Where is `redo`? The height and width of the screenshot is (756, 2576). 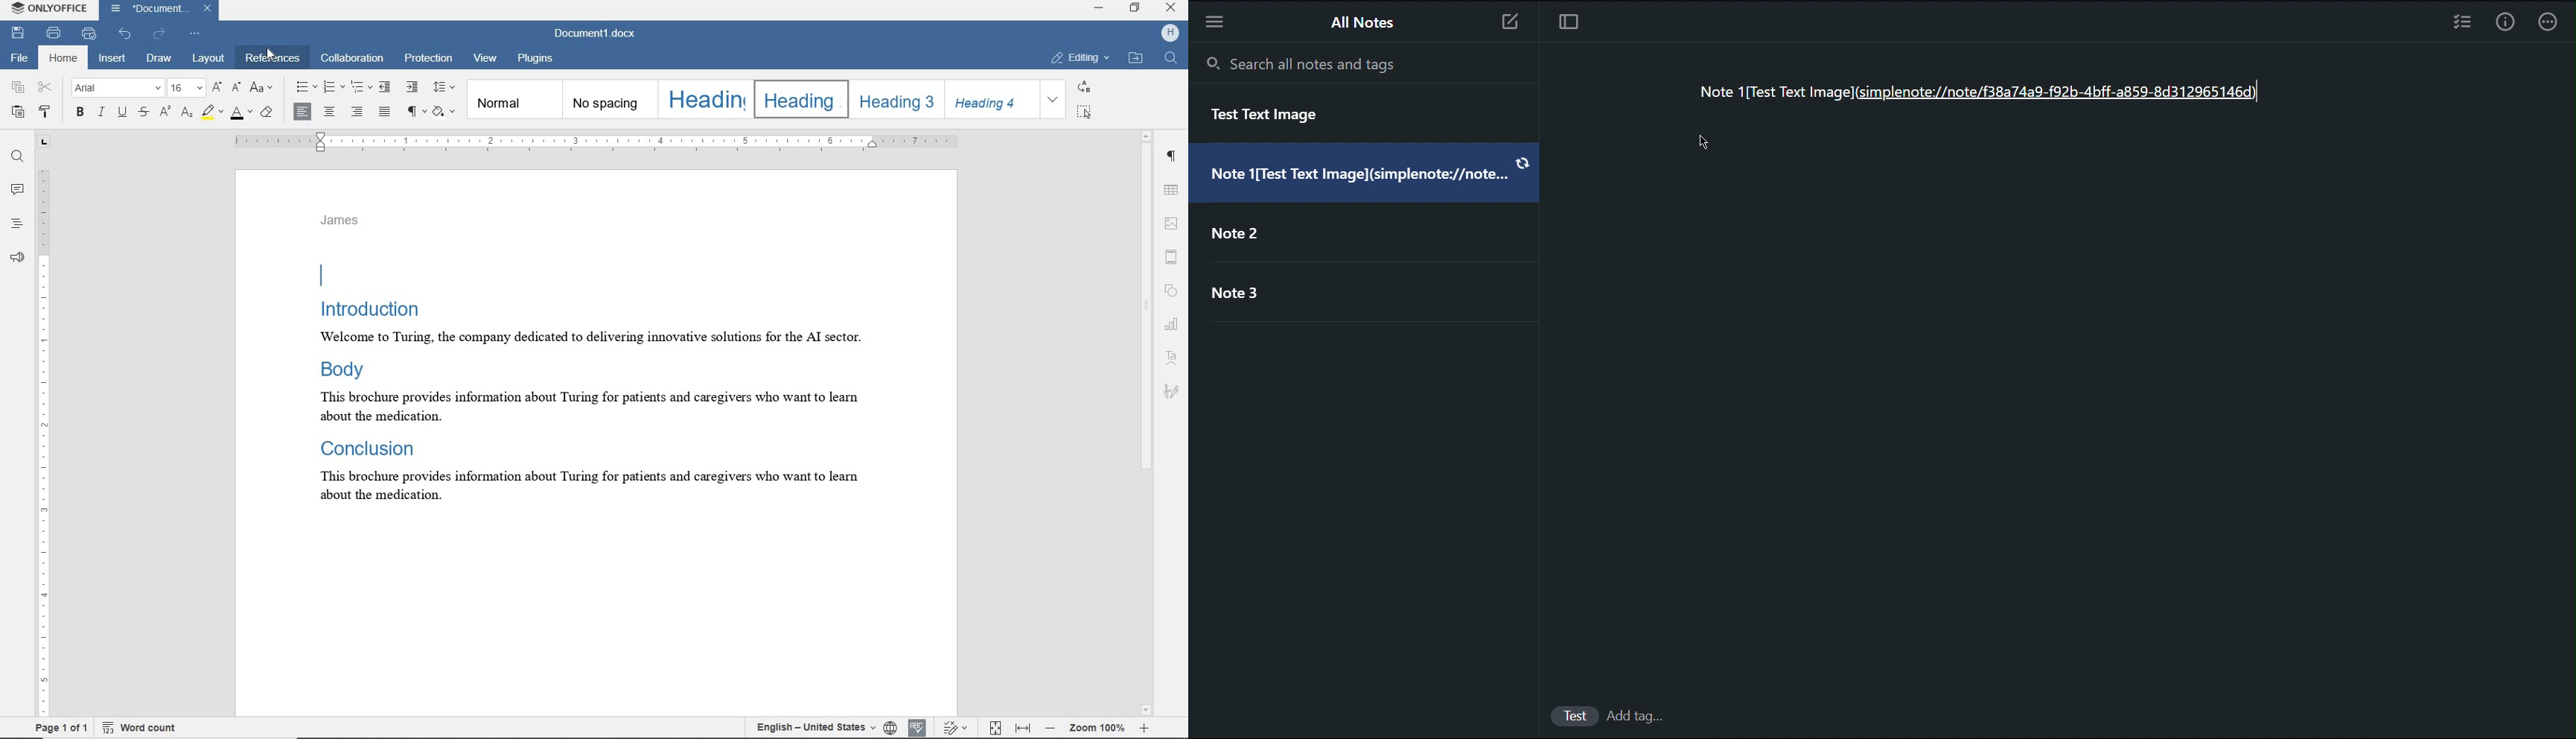
redo is located at coordinates (161, 34).